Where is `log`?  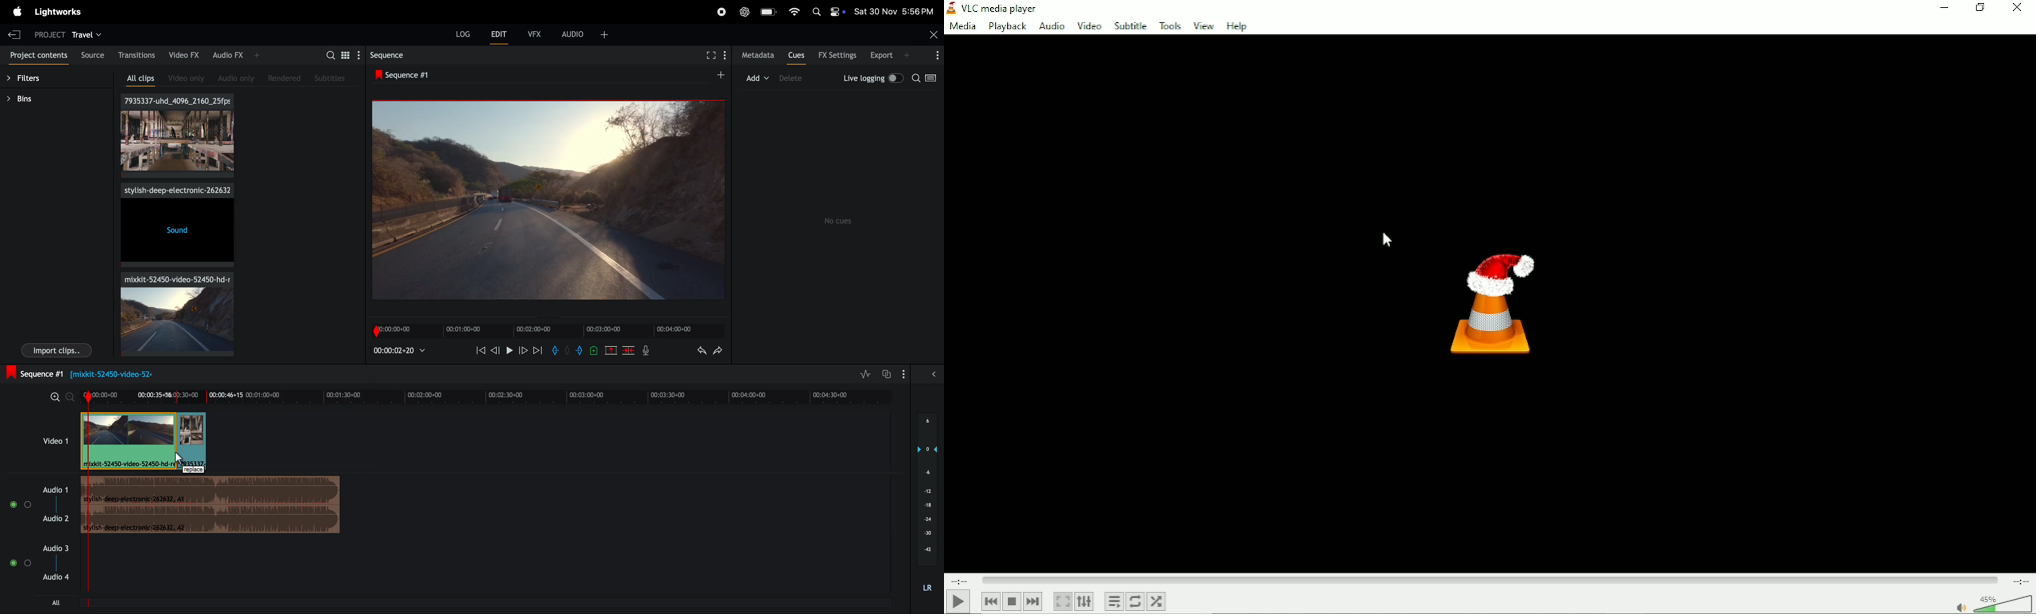 log is located at coordinates (458, 35).